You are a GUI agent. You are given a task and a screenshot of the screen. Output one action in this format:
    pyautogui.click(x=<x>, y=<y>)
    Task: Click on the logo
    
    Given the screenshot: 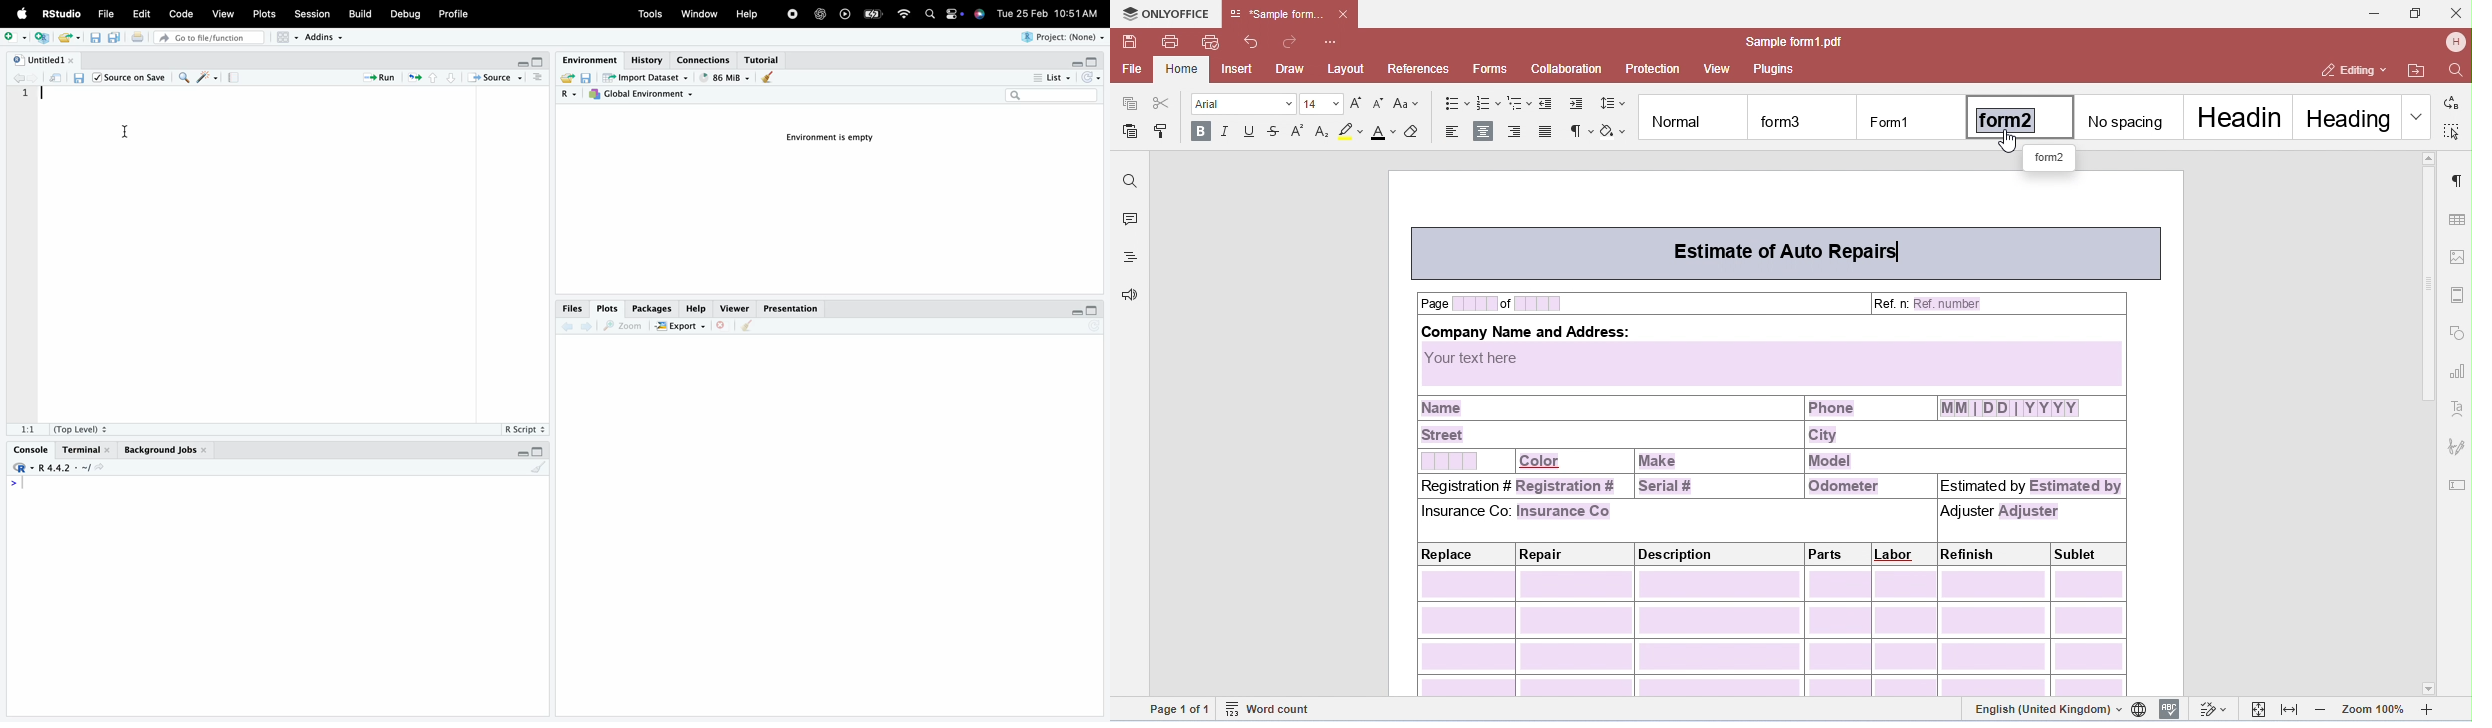 What is the action you would take?
    pyautogui.click(x=22, y=14)
    